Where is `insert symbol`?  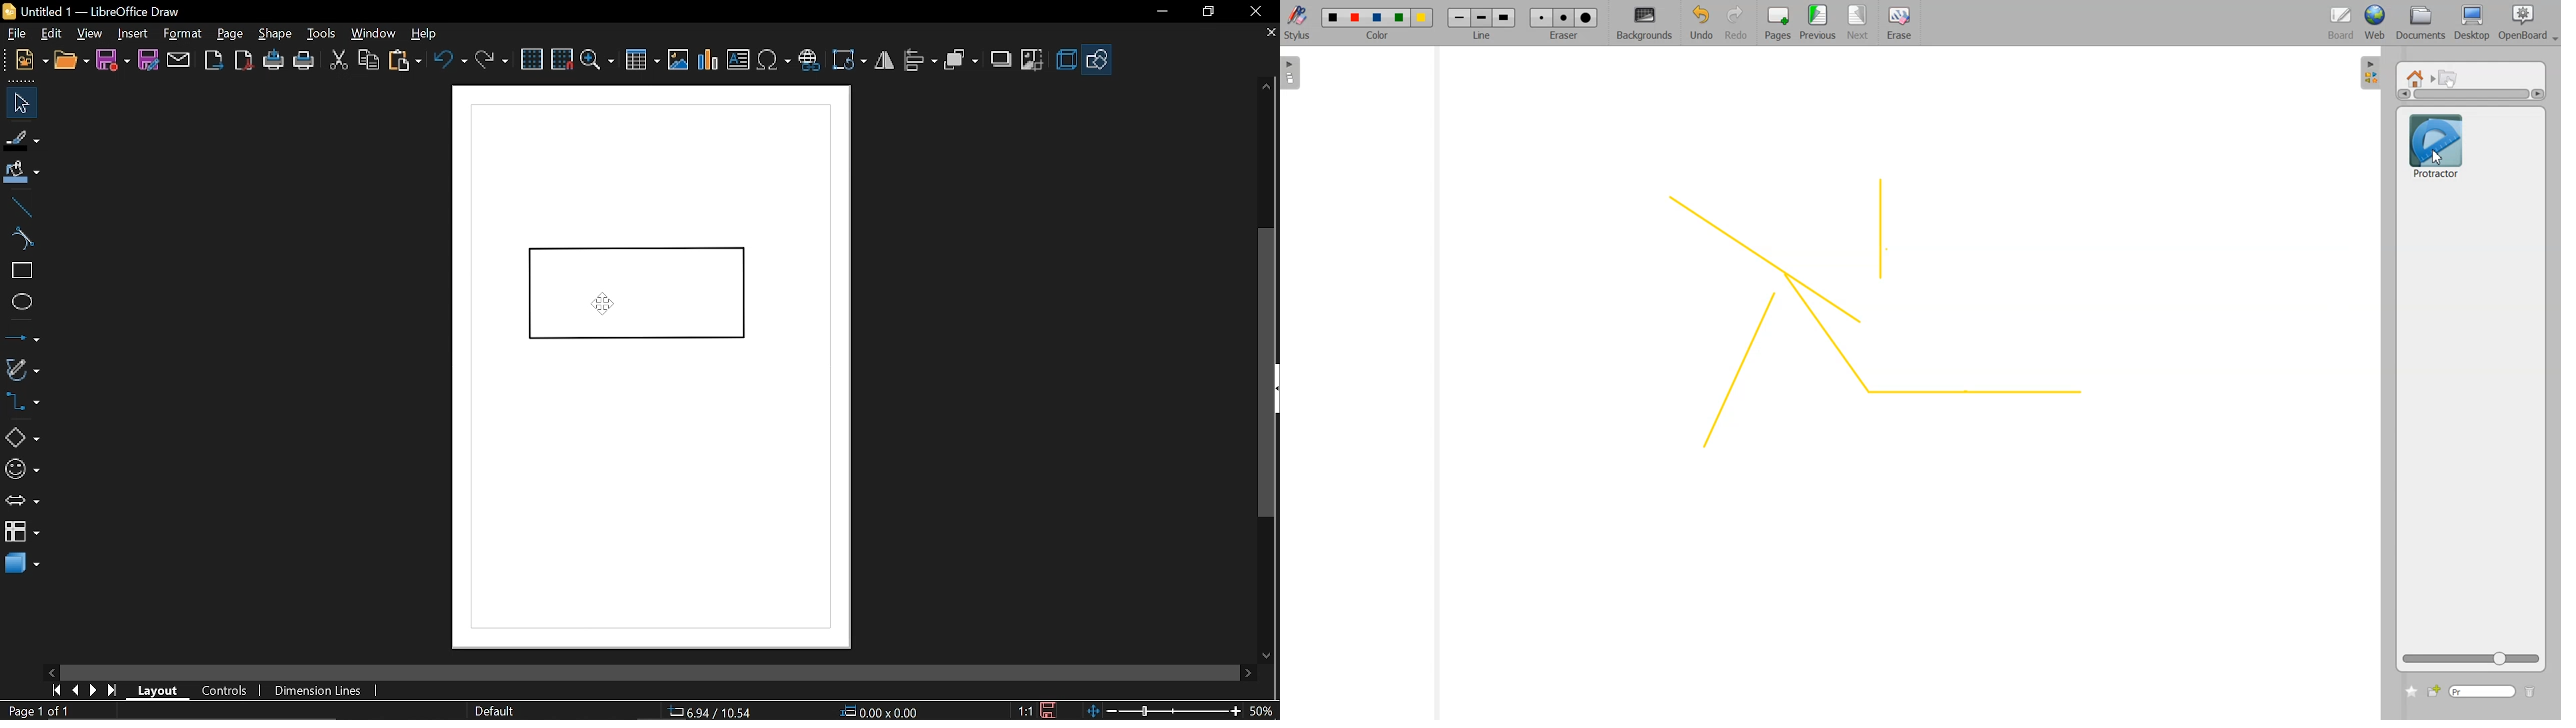
insert symbol is located at coordinates (774, 59).